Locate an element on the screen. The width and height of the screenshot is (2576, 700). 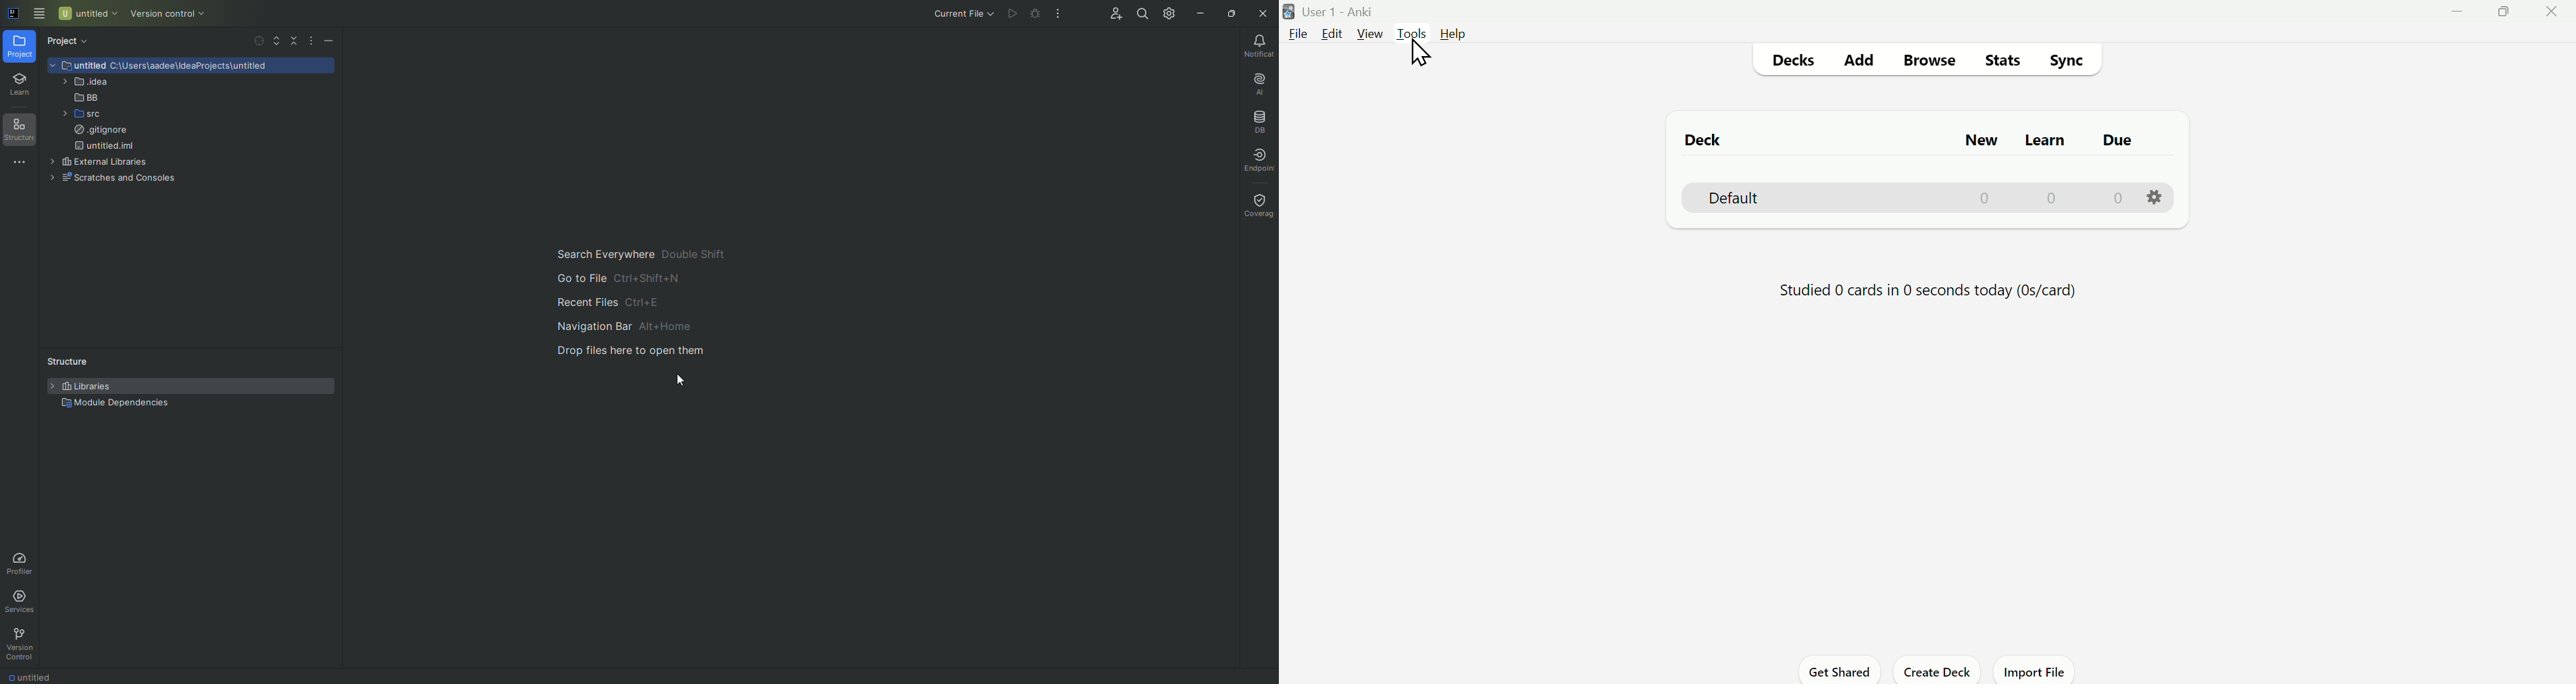
Decks is located at coordinates (1793, 59).